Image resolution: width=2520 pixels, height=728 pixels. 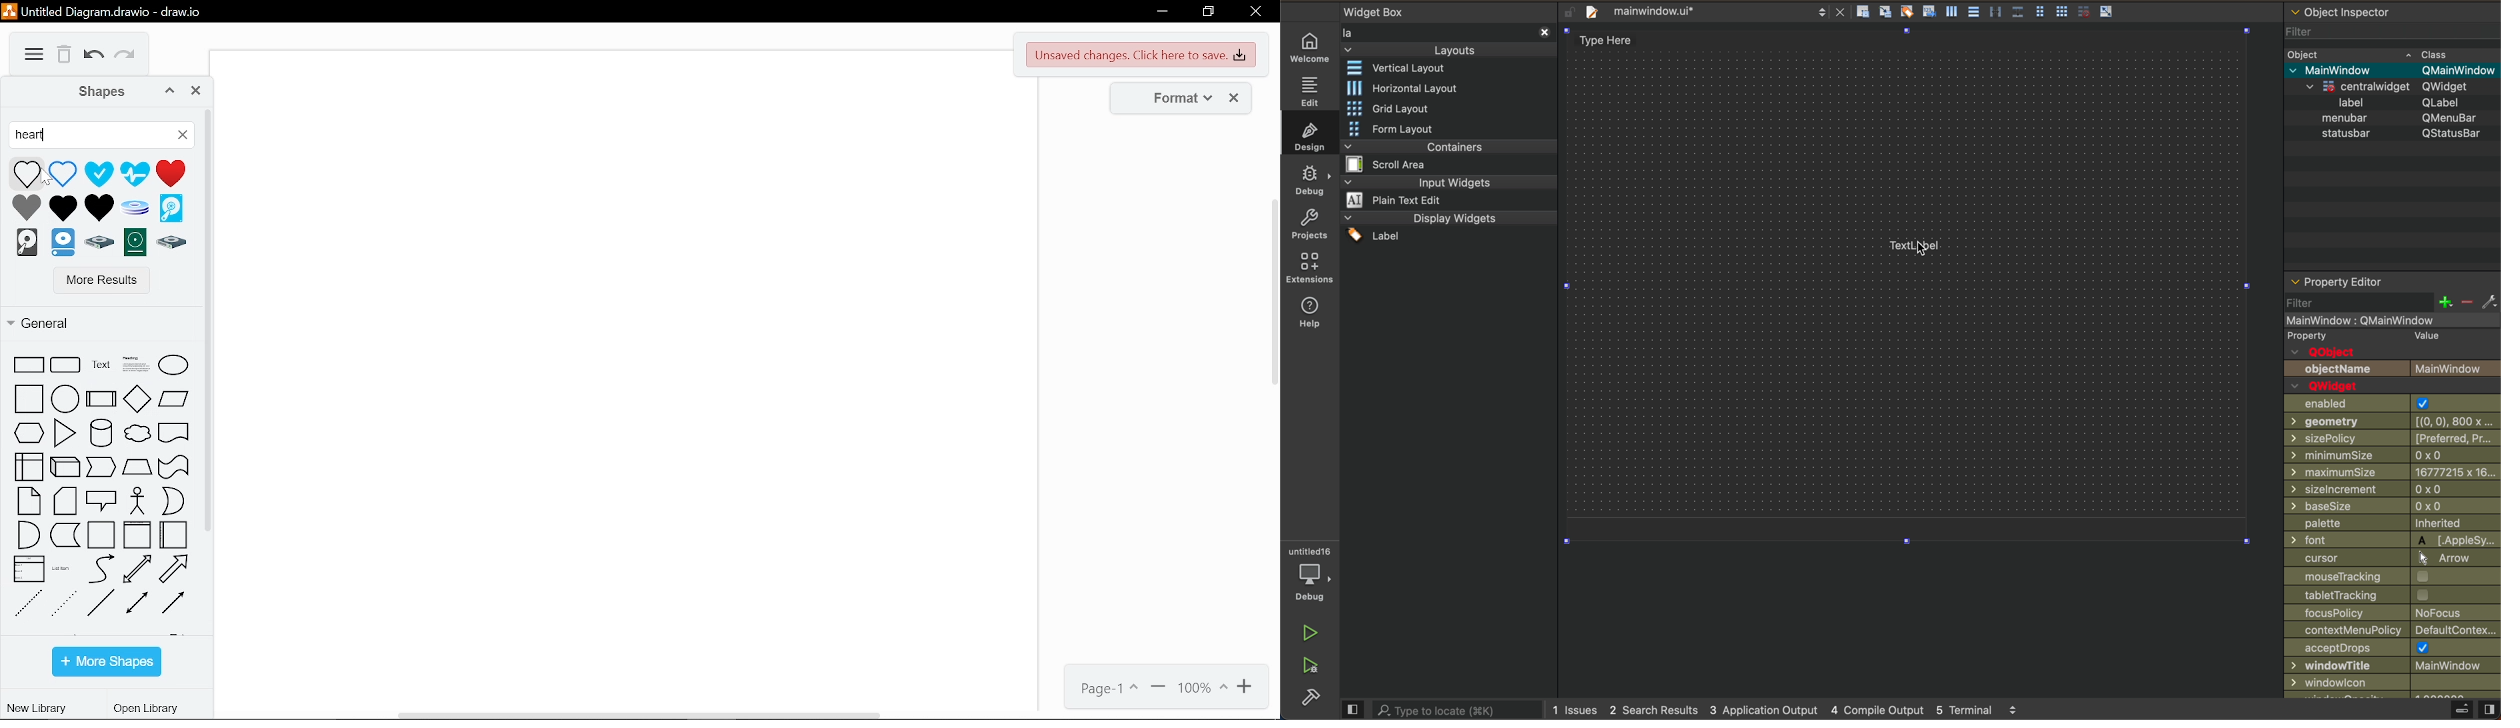 What do you see at coordinates (2392, 472) in the screenshot?
I see `min size` at bounding box center [2392, 472].